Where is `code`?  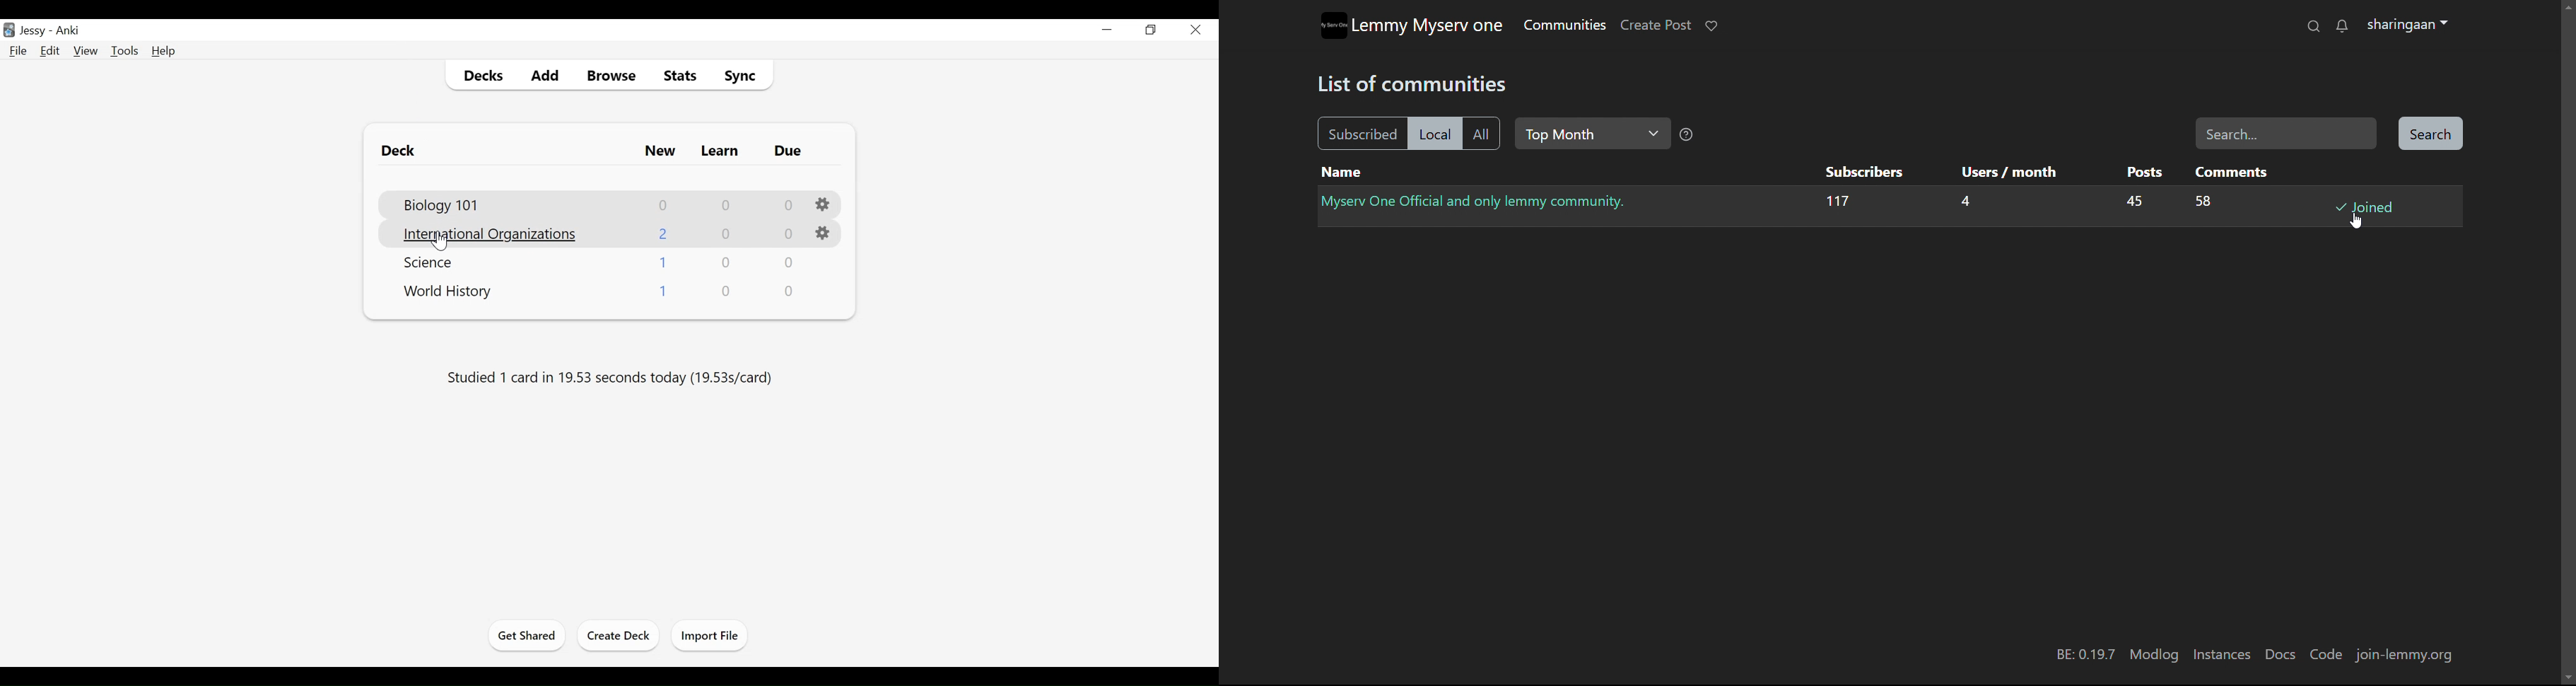 code is located at coordinates (2325, 654).